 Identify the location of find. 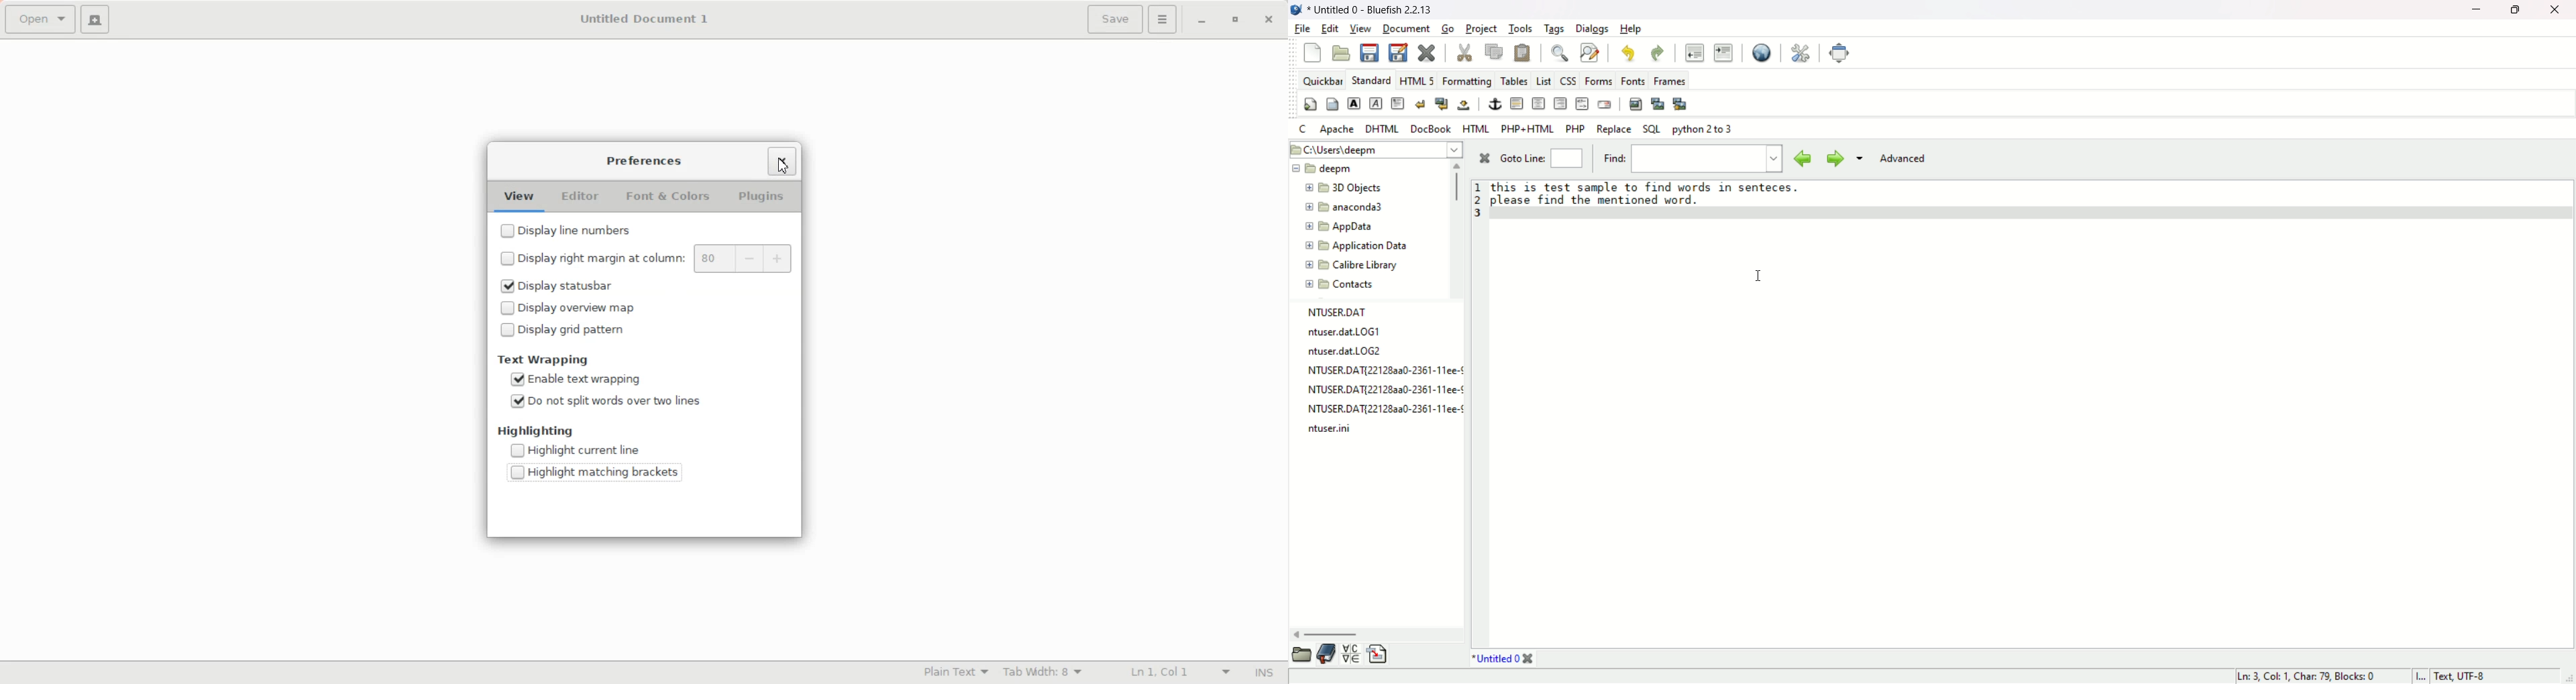
(1560, 52).